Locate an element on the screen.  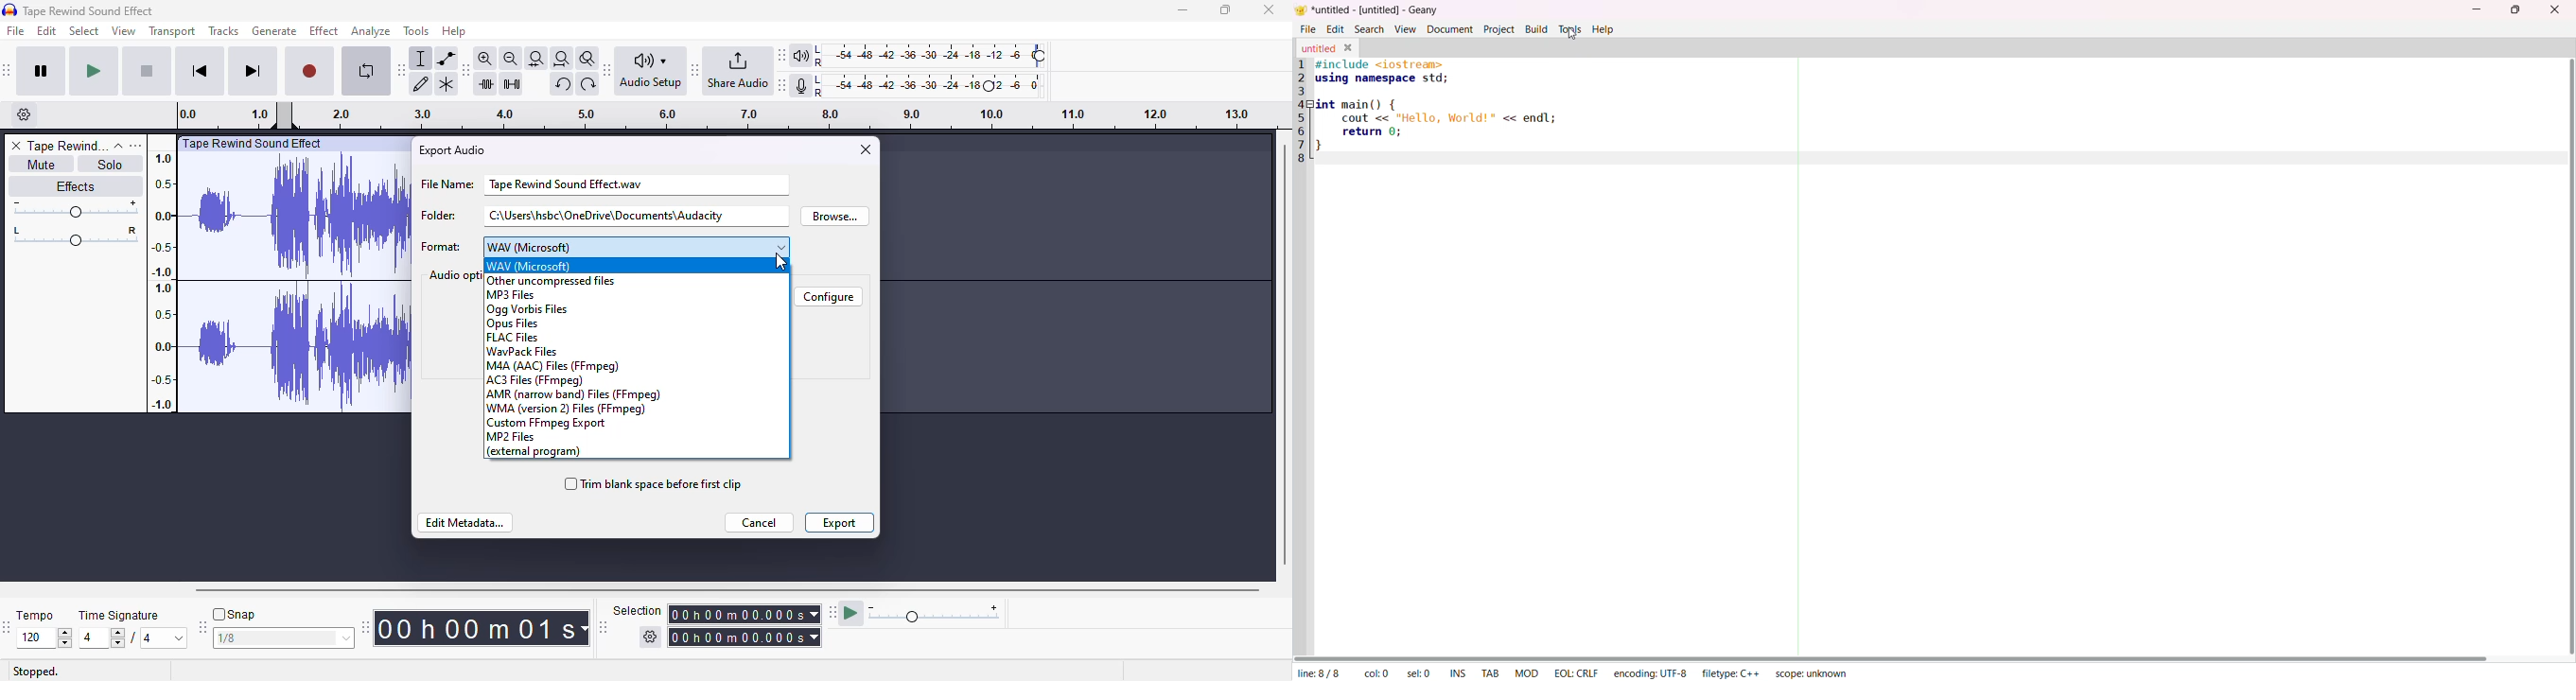
volume is located at coordinates (75, 209).